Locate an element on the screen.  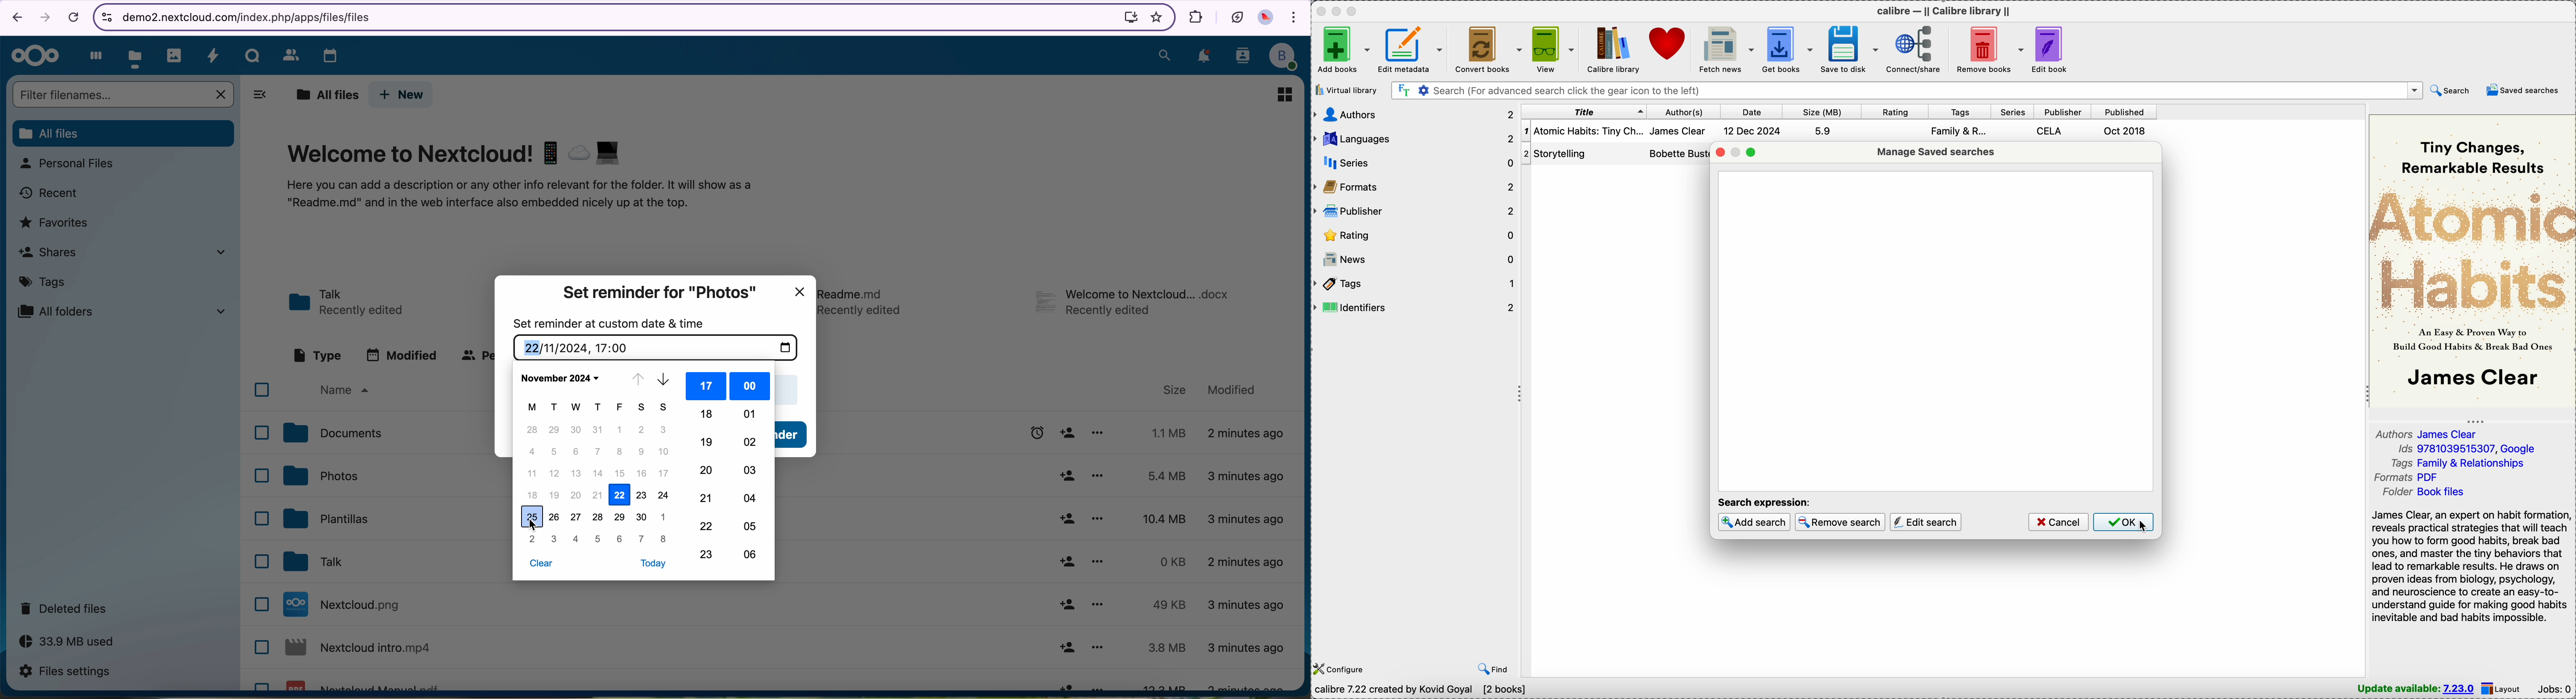
book cover preview is located at coordinates (2472, 259).